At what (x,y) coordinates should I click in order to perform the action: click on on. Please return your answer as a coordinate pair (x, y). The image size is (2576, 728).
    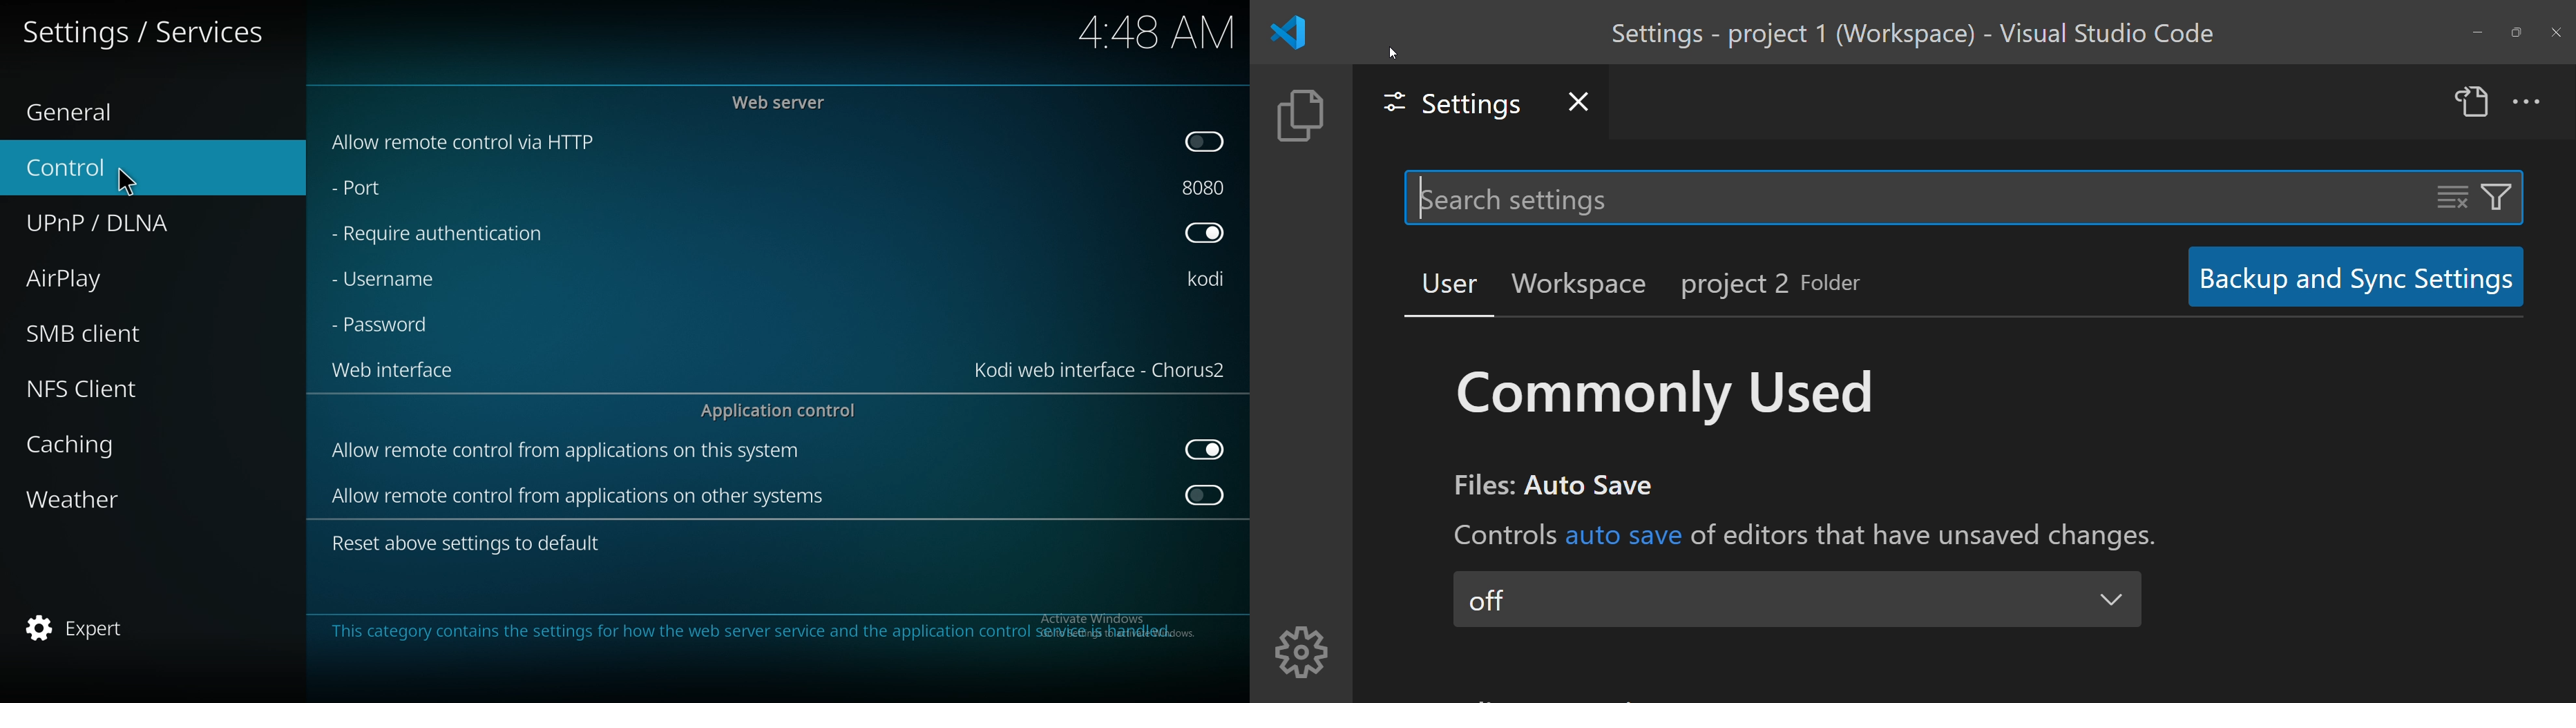
    Looking at the image, I should click on (1207, 143).